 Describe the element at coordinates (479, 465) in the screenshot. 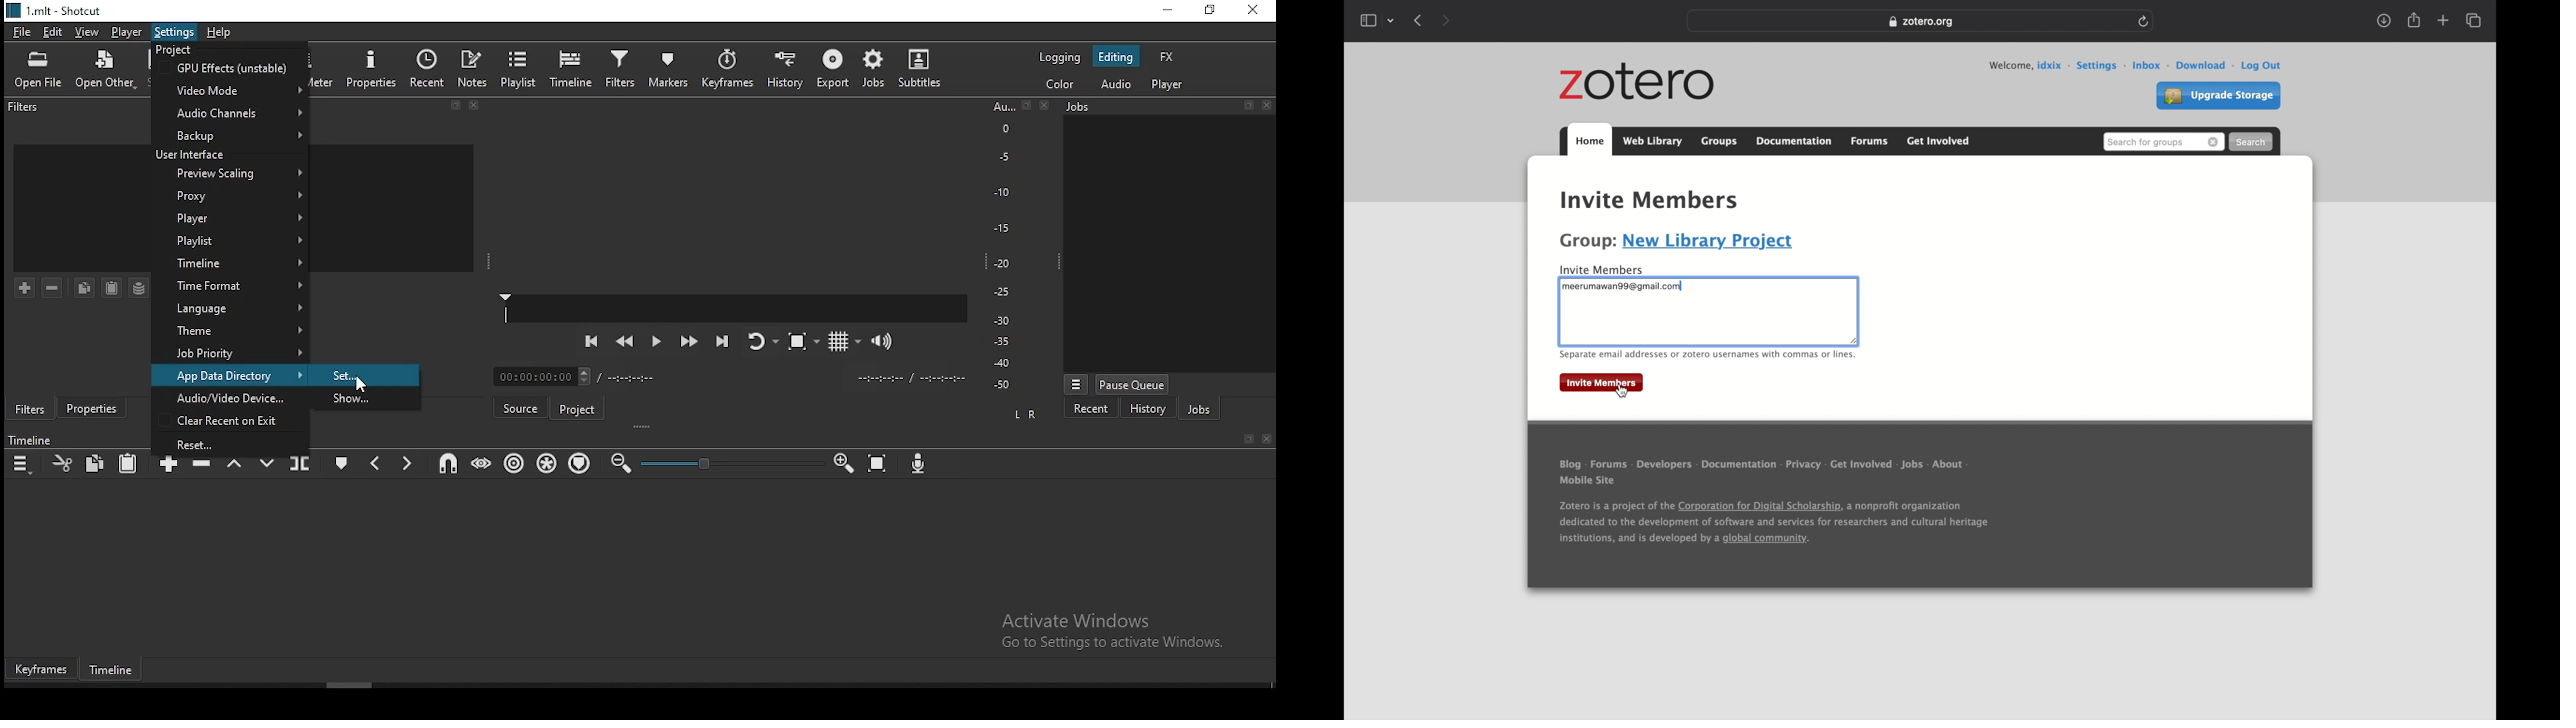

I see `scrub while dragging` at that location.